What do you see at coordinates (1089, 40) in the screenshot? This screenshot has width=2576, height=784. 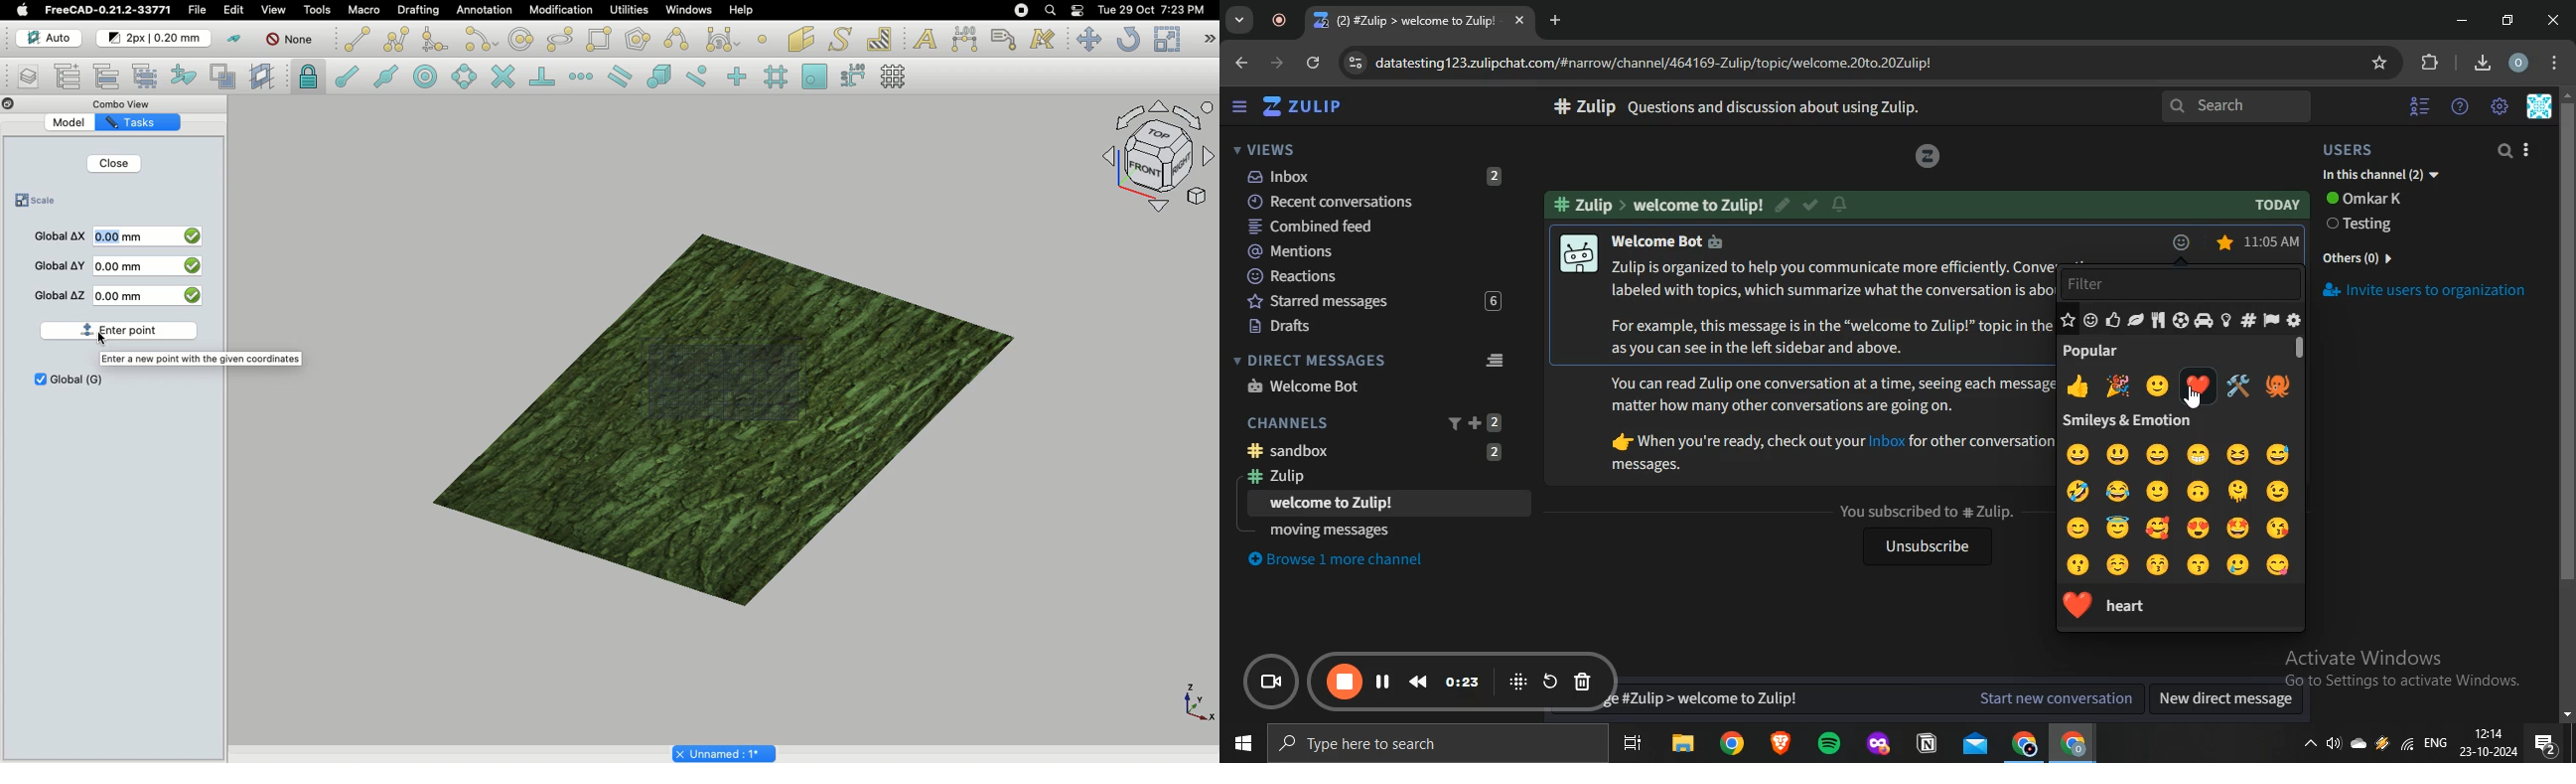 I see `Move` at bounding box center [1089, 40].